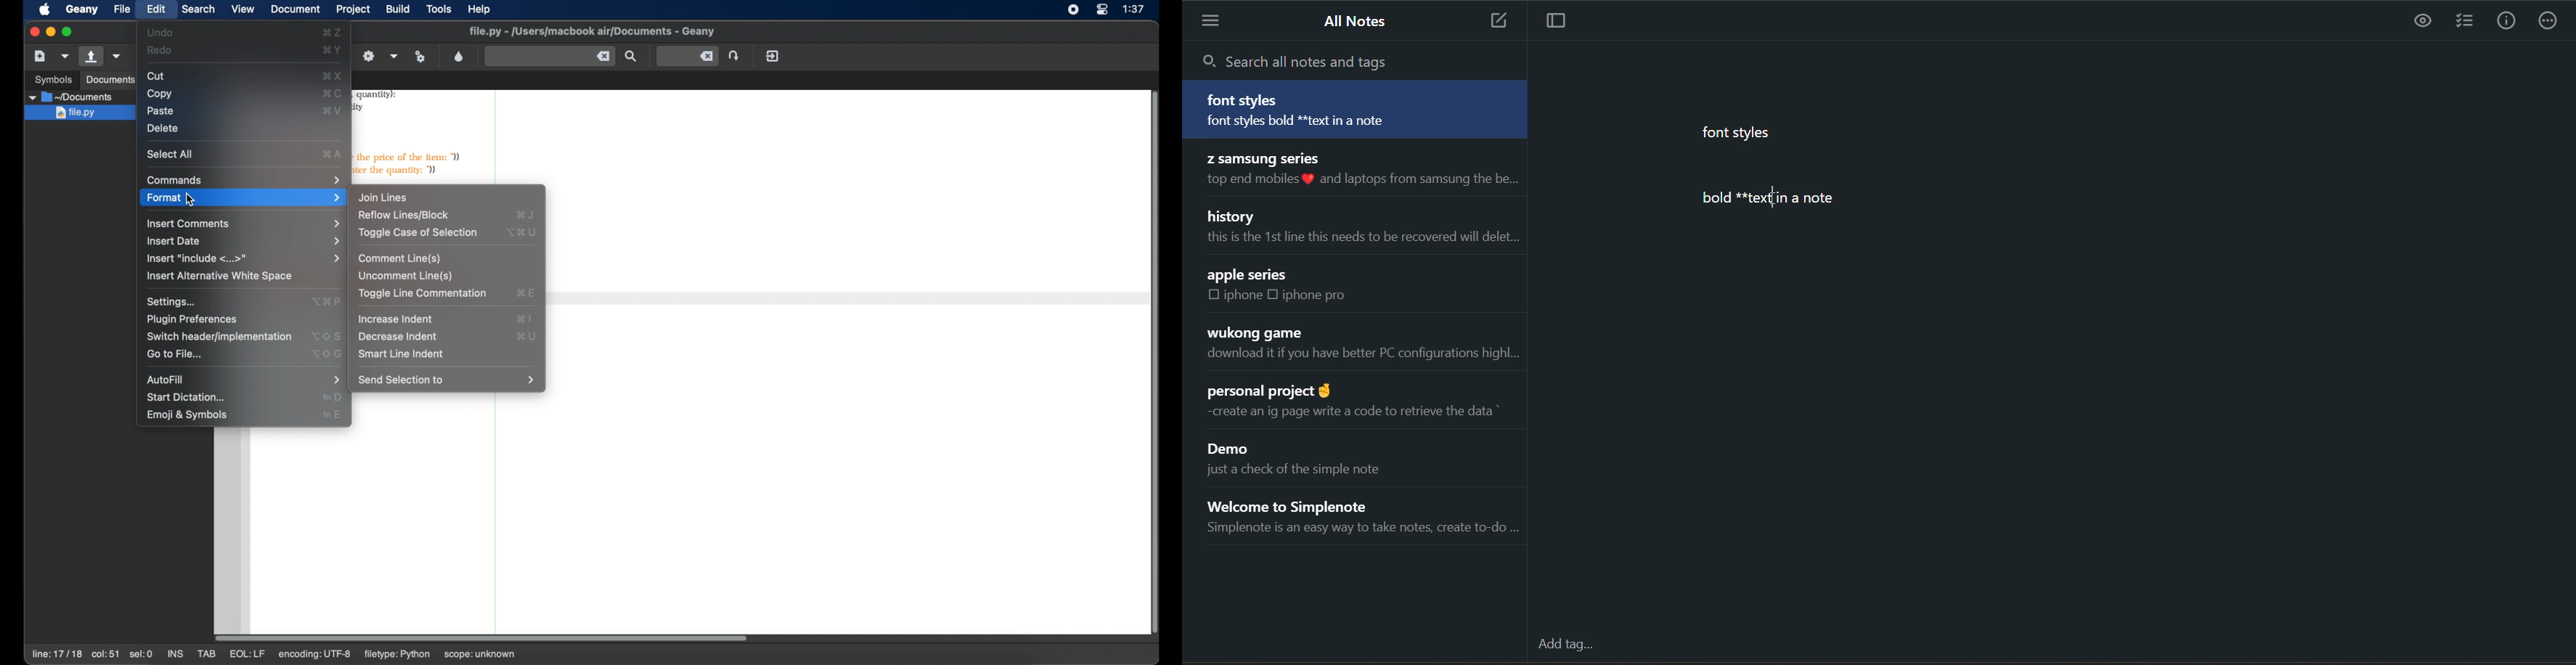  What do you see at coordinates (175, 653) in the screenshot?
I see `ins` at bounding box center [175, 653].